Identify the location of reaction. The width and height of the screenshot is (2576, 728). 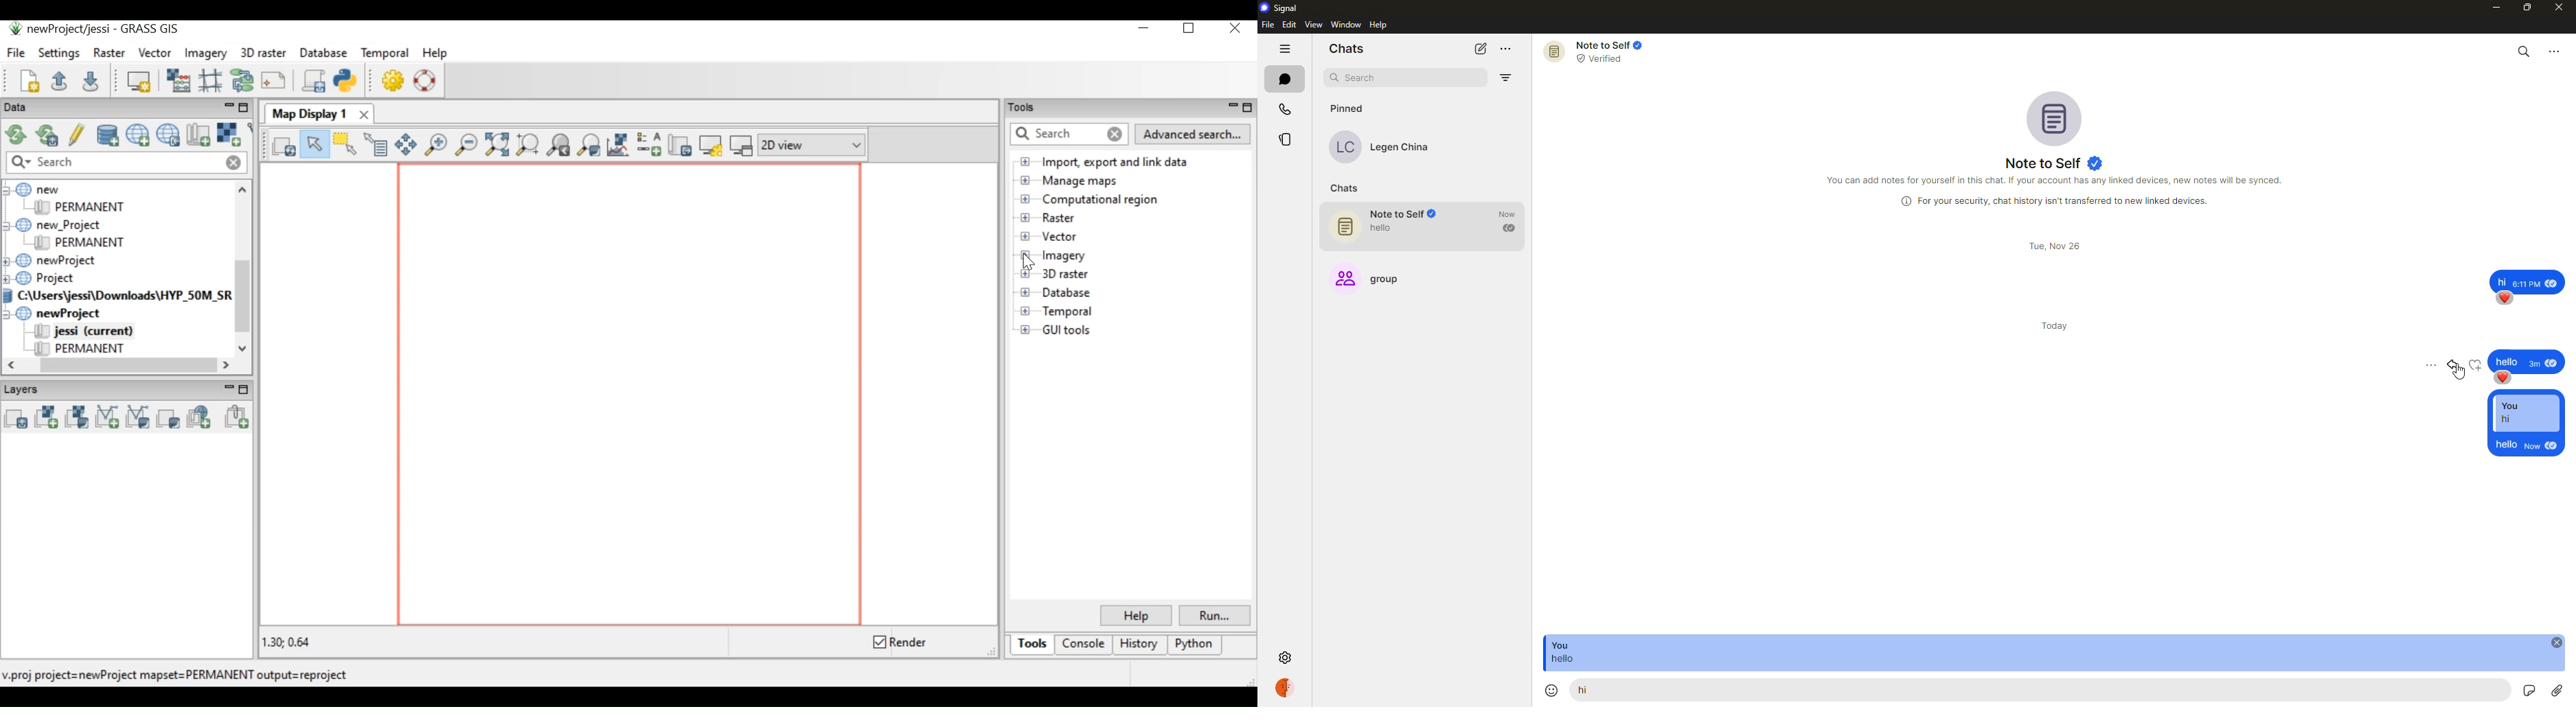
(2507, 299).